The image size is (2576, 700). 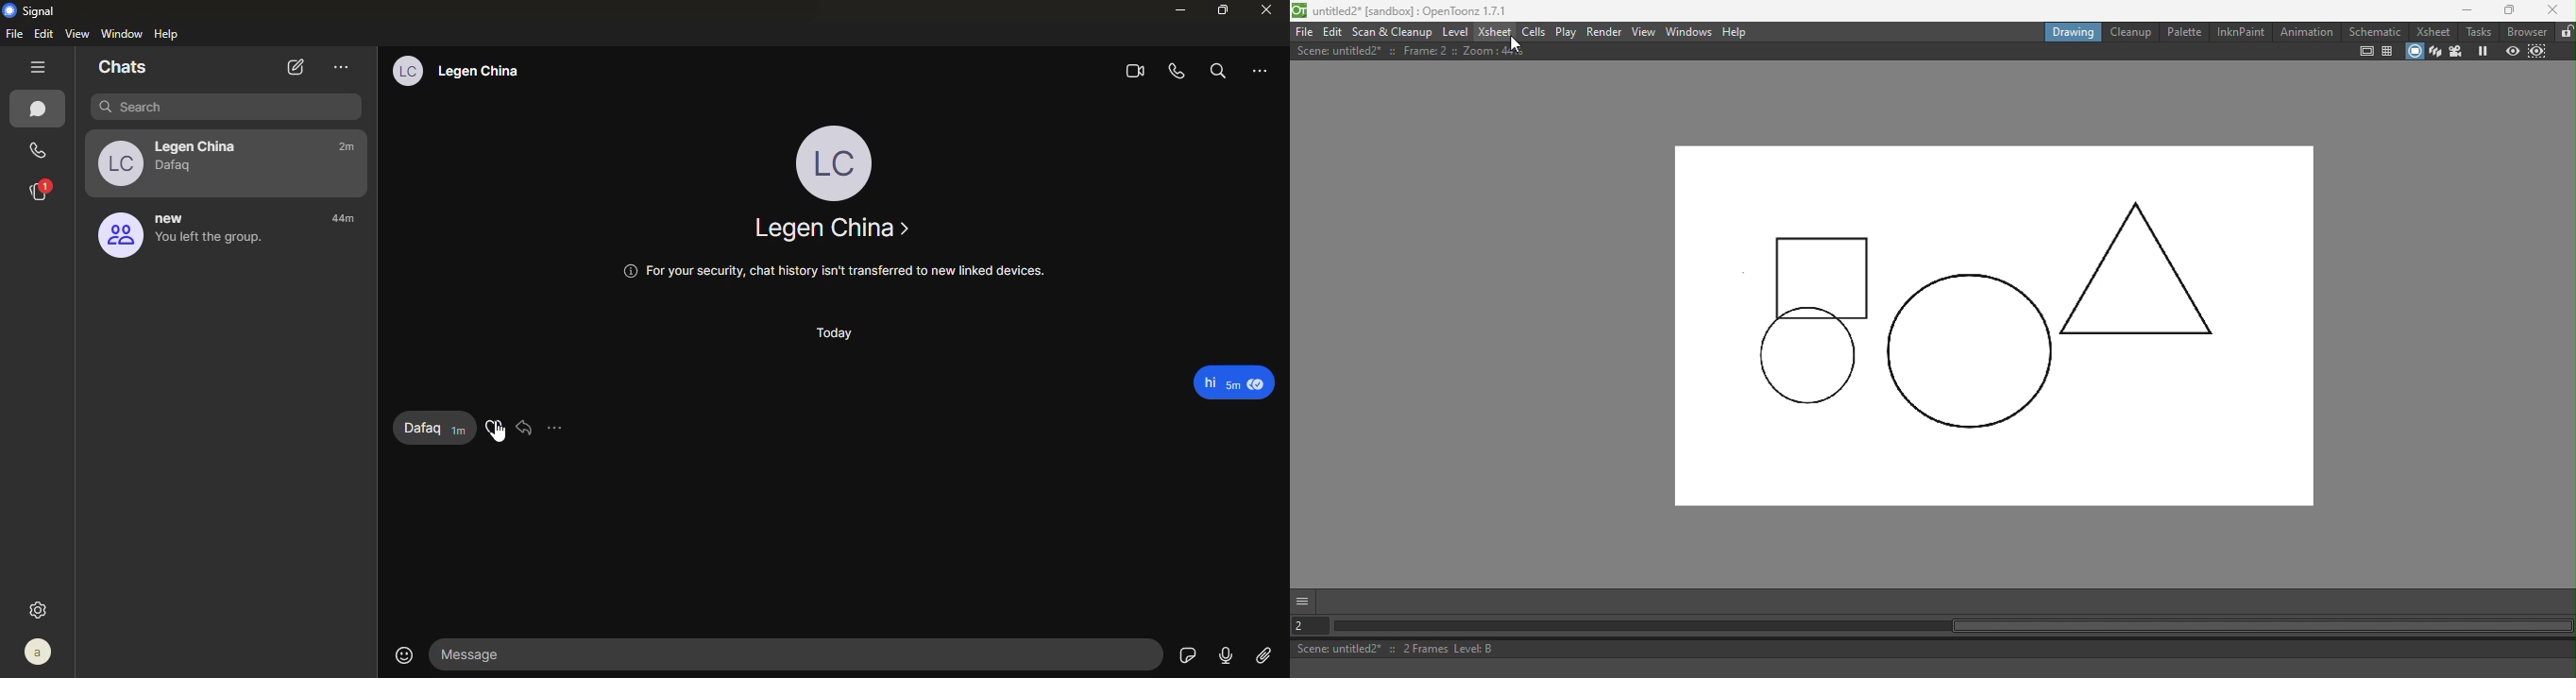 What do you see at coordinates (1953, 627) in the screenshot?
I see `Horizontal scroll bar` at bounding box center [1953, 627].